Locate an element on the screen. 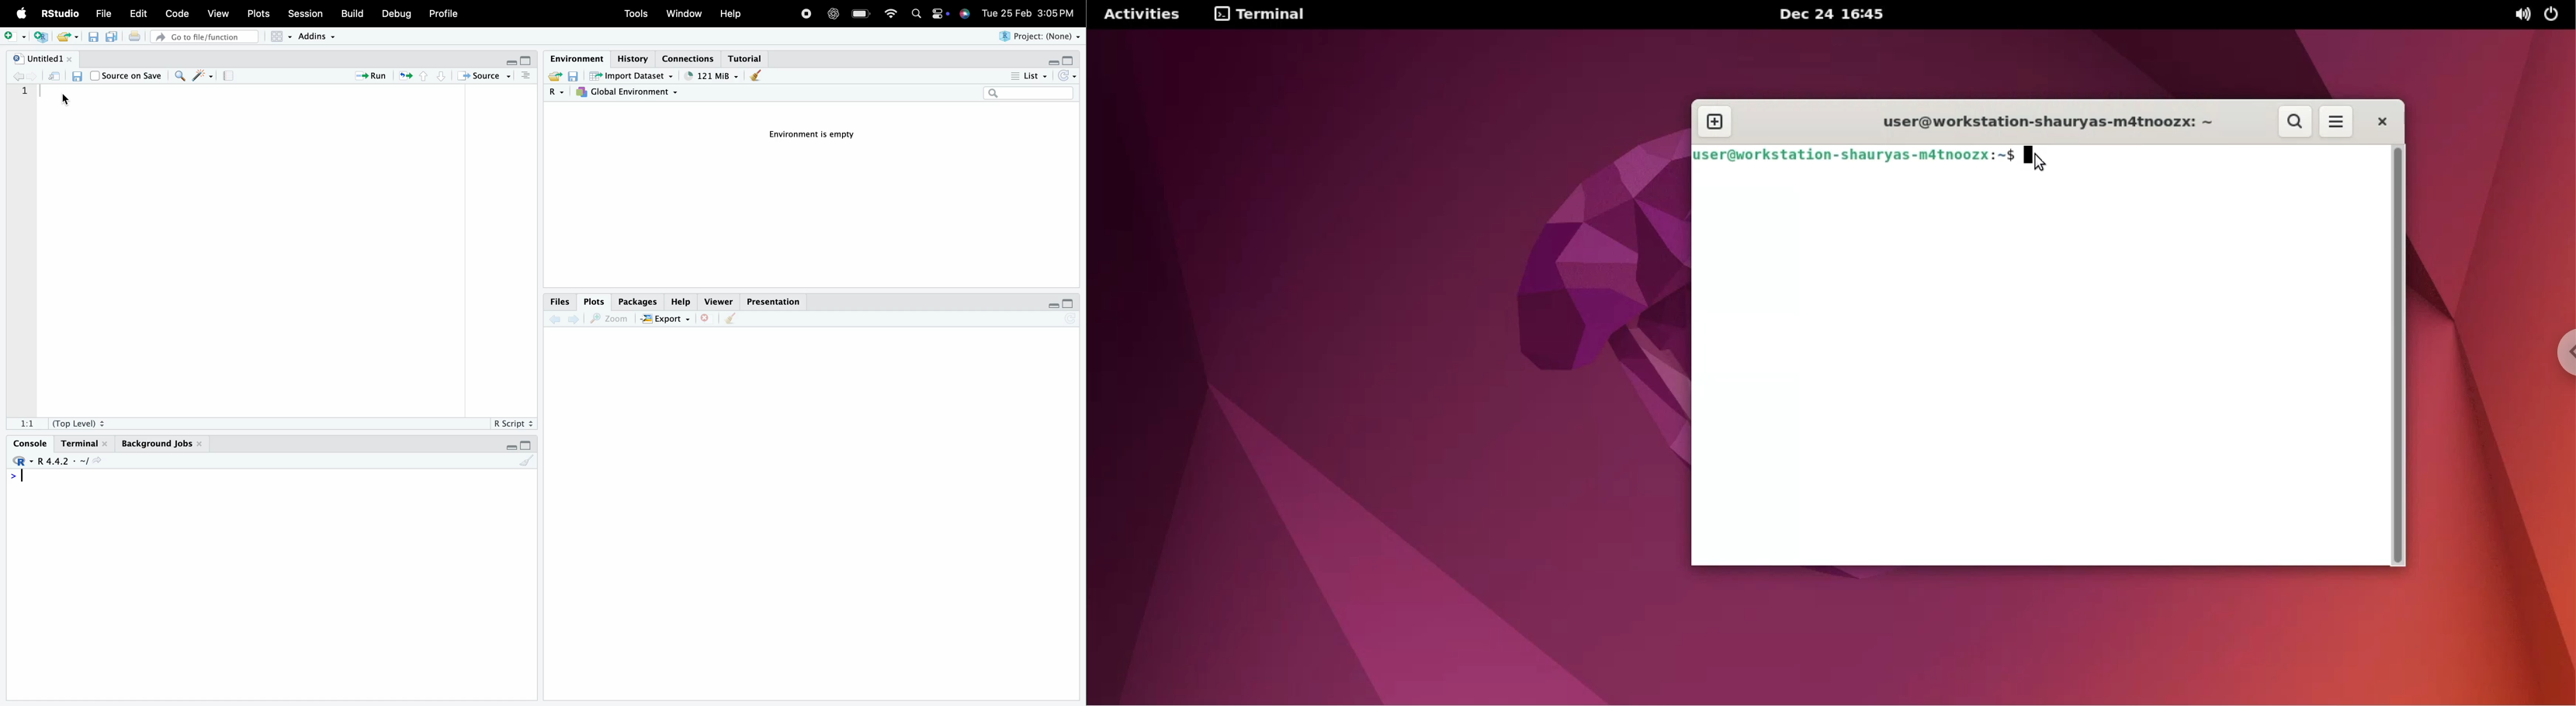 The image size is (2576, 728). Maximize/Restore is located at coordinates (1070, 305).